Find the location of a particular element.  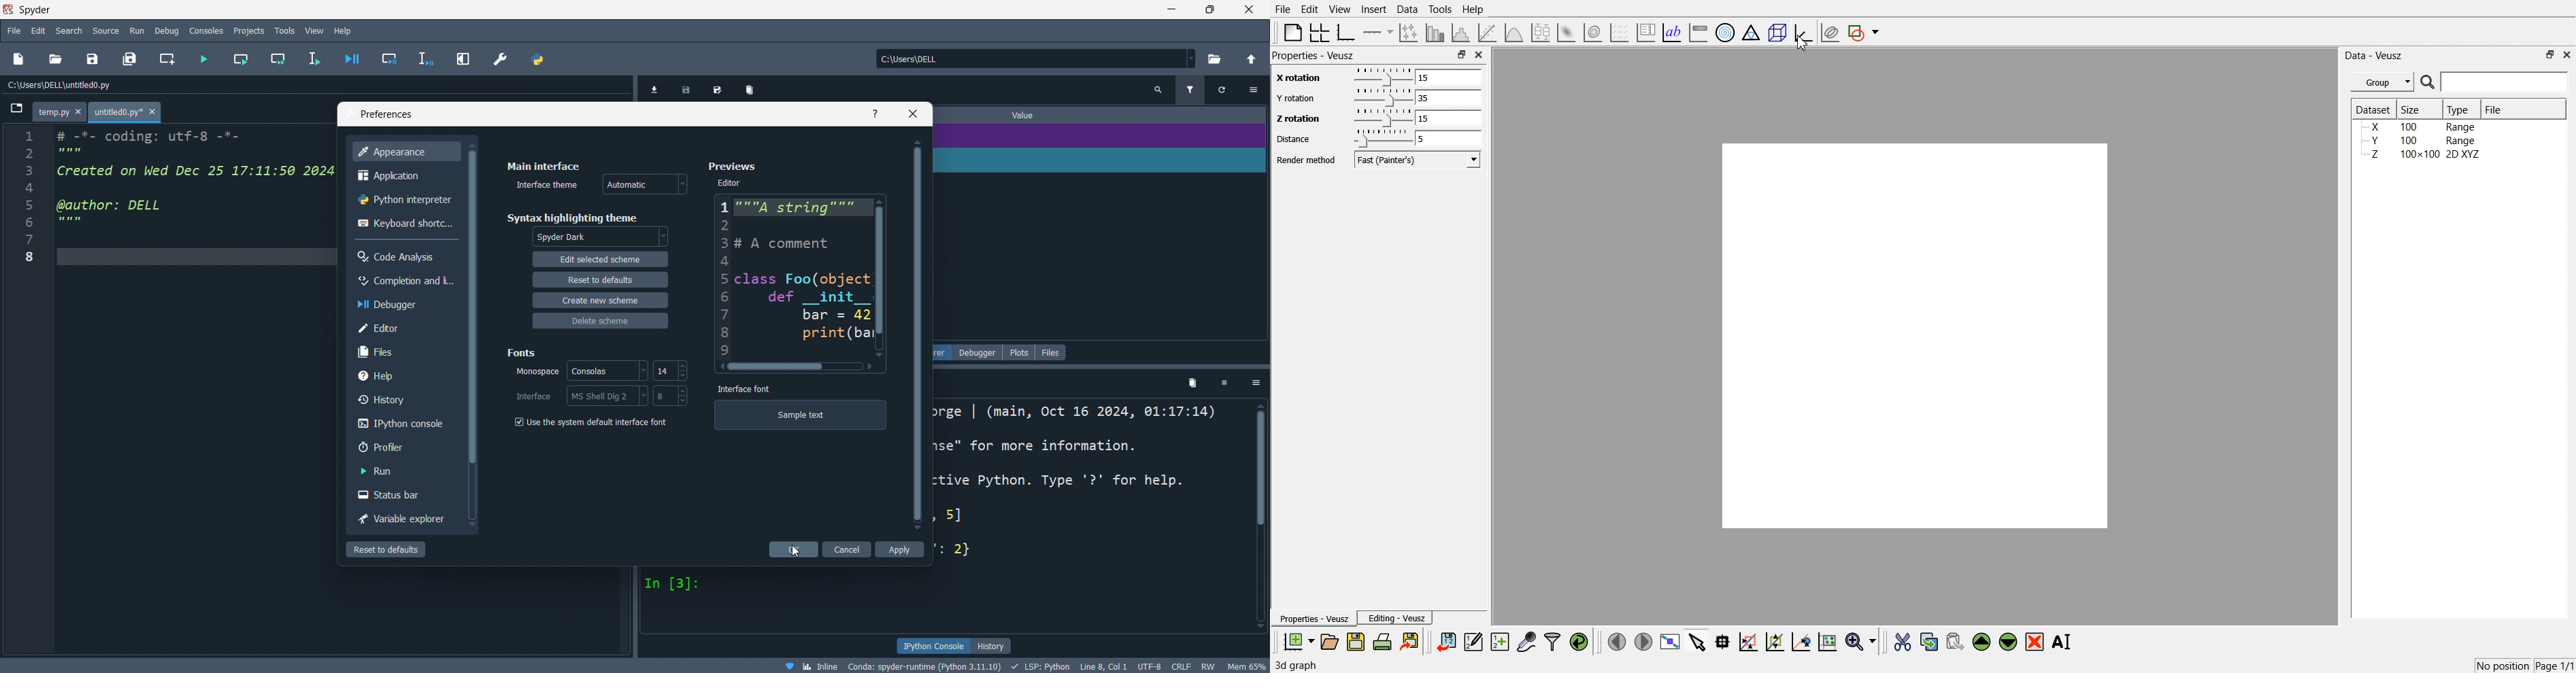

open fil is located at coordinates (59, 59).